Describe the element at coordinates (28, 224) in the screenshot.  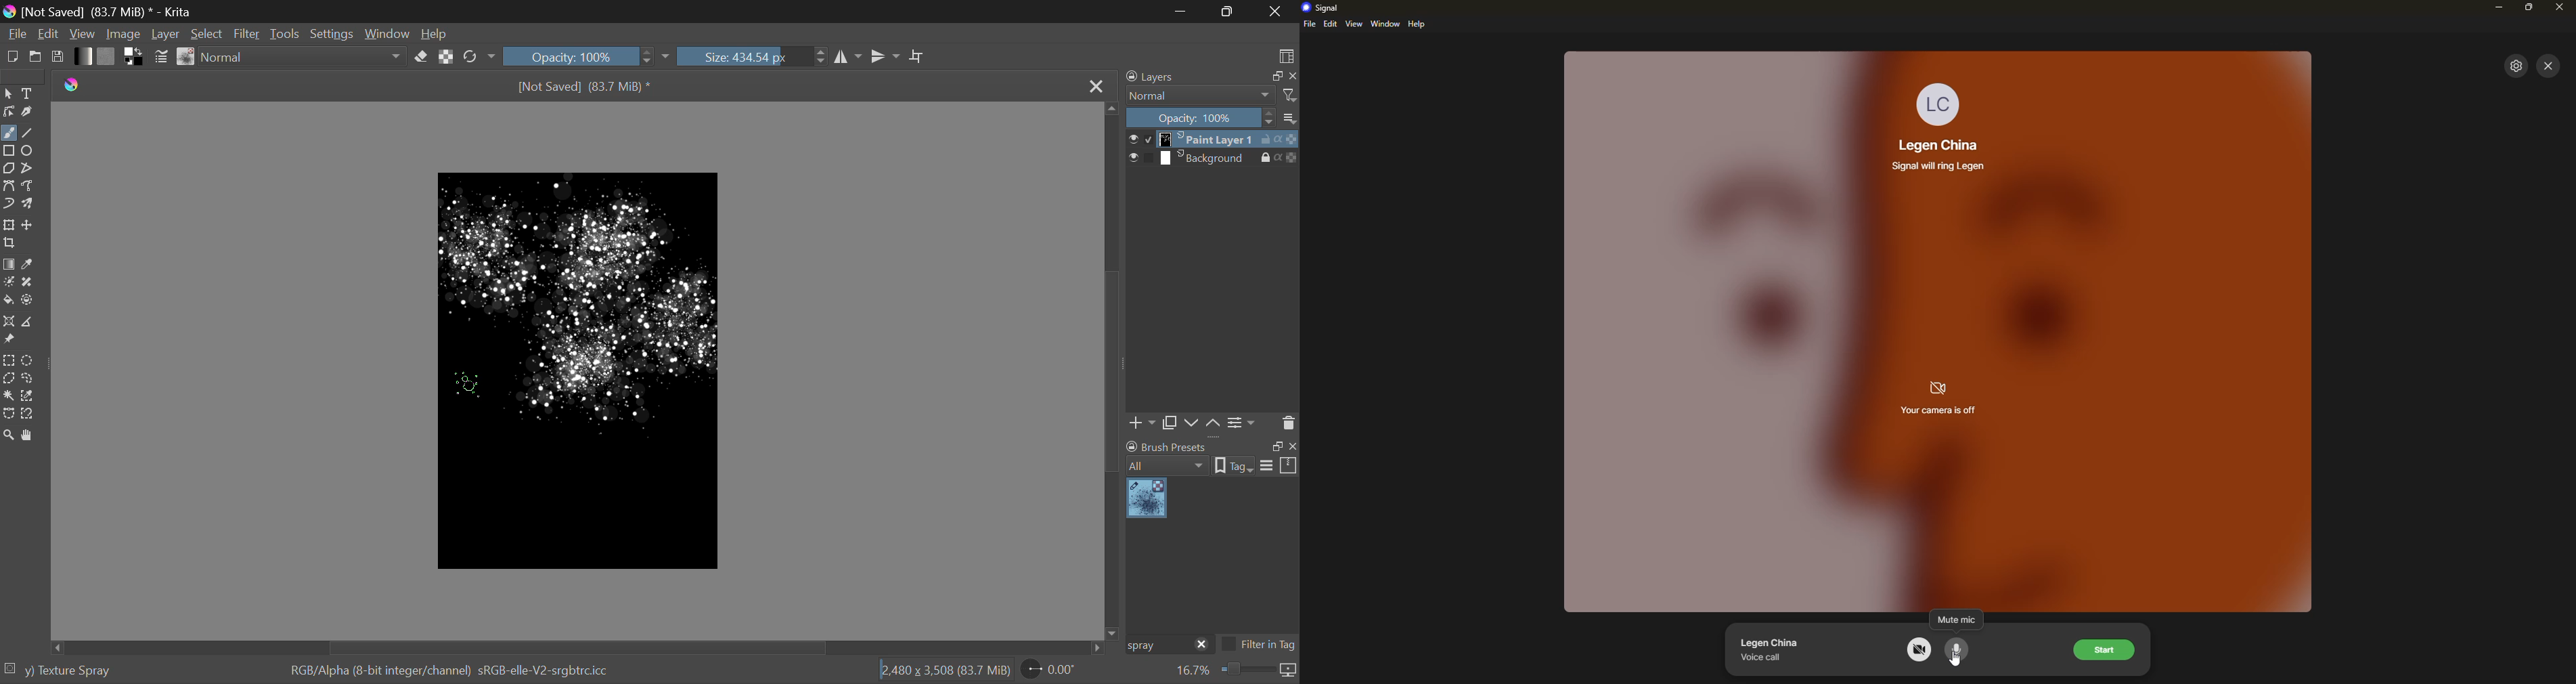
I see `Move Layer` at that location.